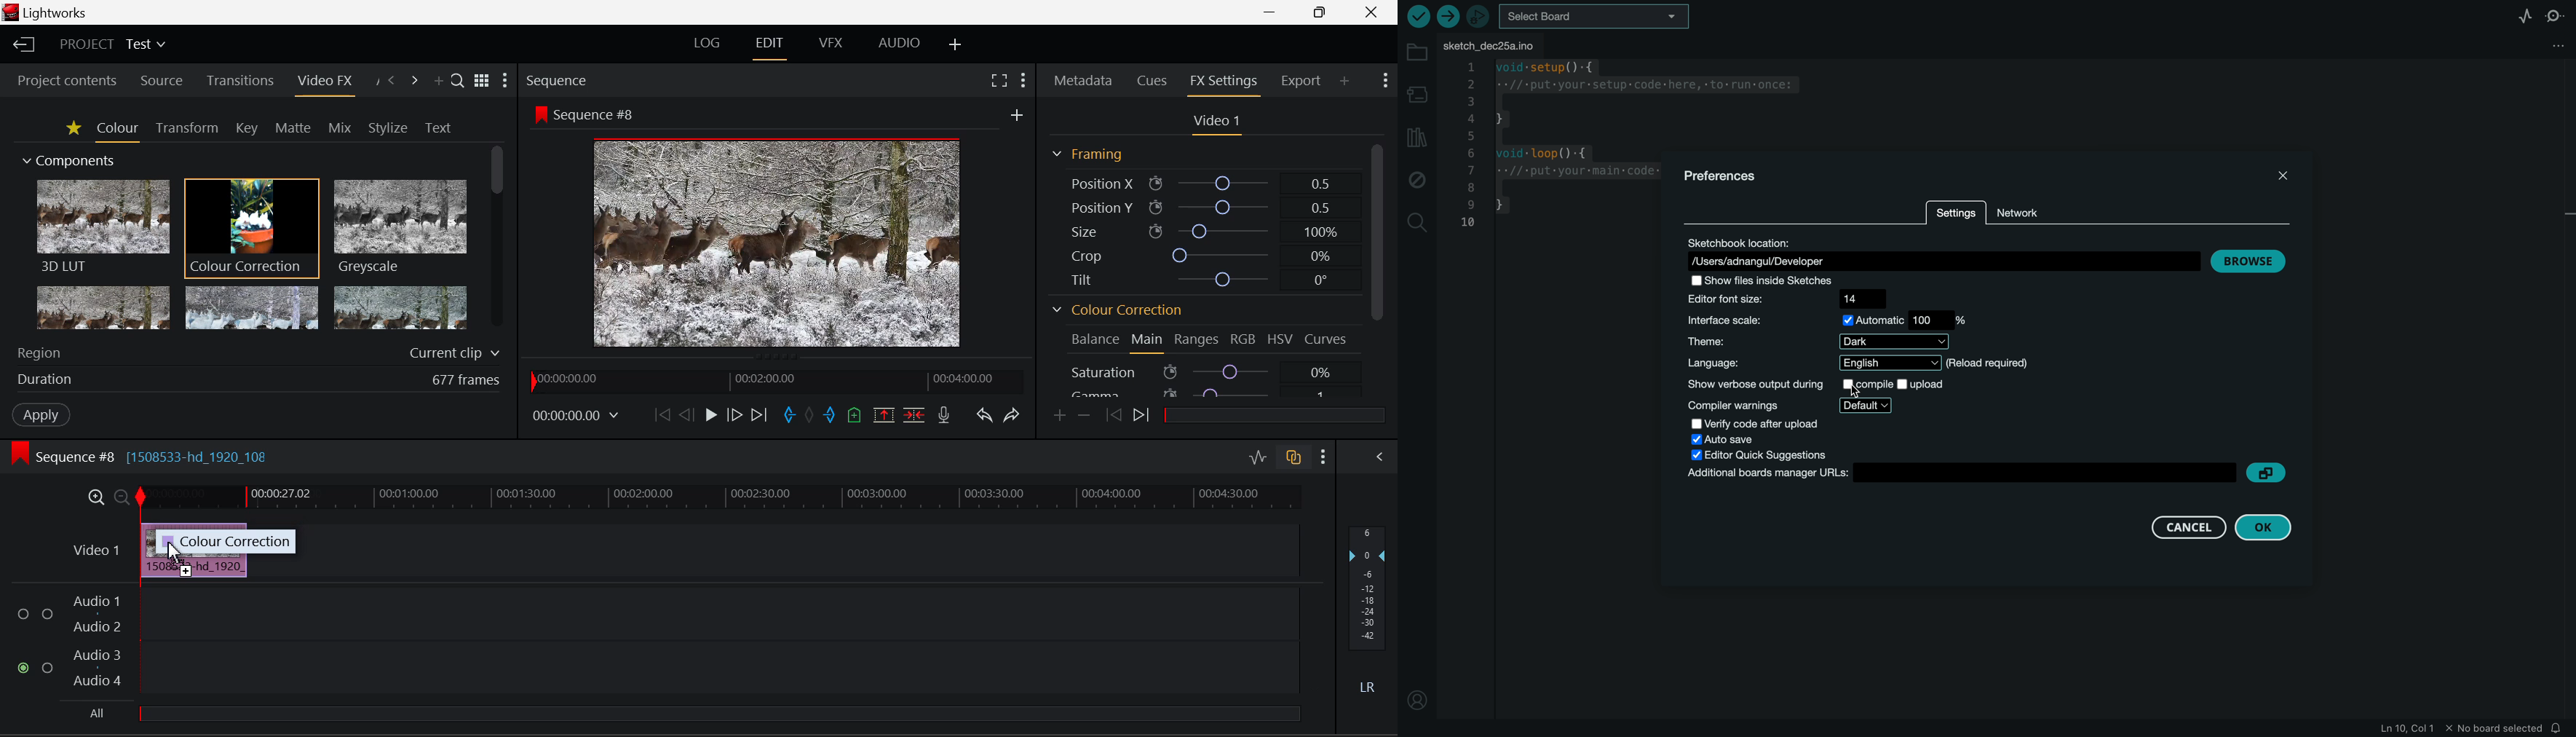 The height and width of the screenshot is (756, 2576). I want to click on Play, so click(709, 417).